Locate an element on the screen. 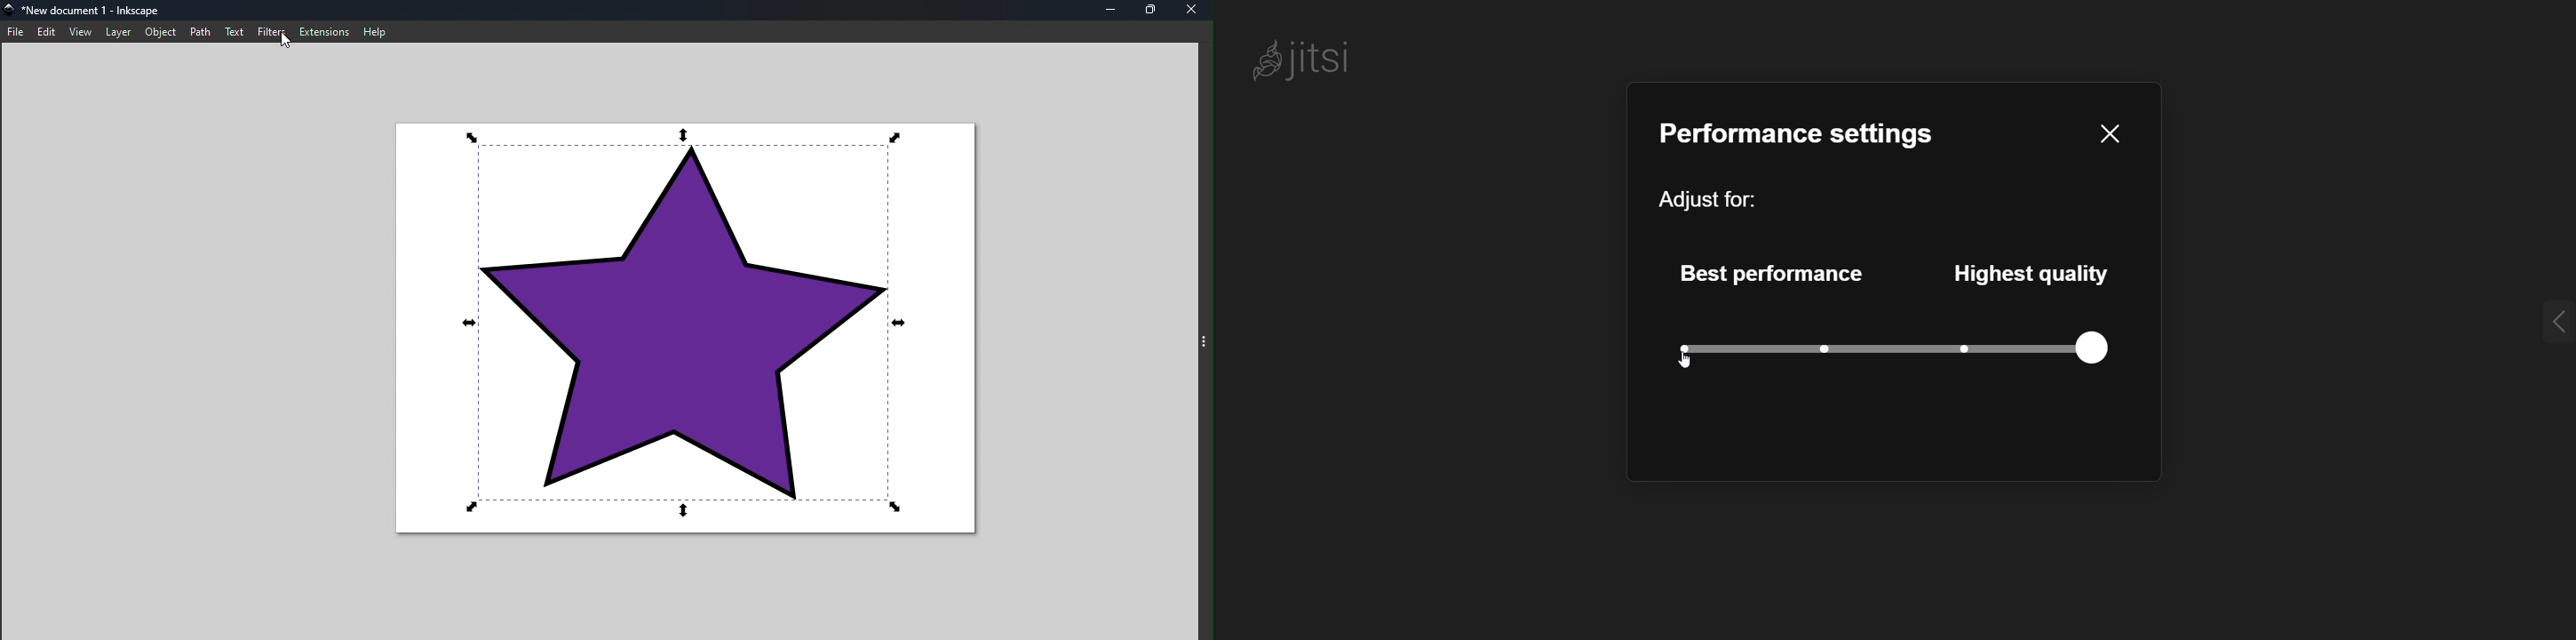 Image resolution: width=2576 pixels, height=644 pixels. Extensions is located at coordinates (322, 31).